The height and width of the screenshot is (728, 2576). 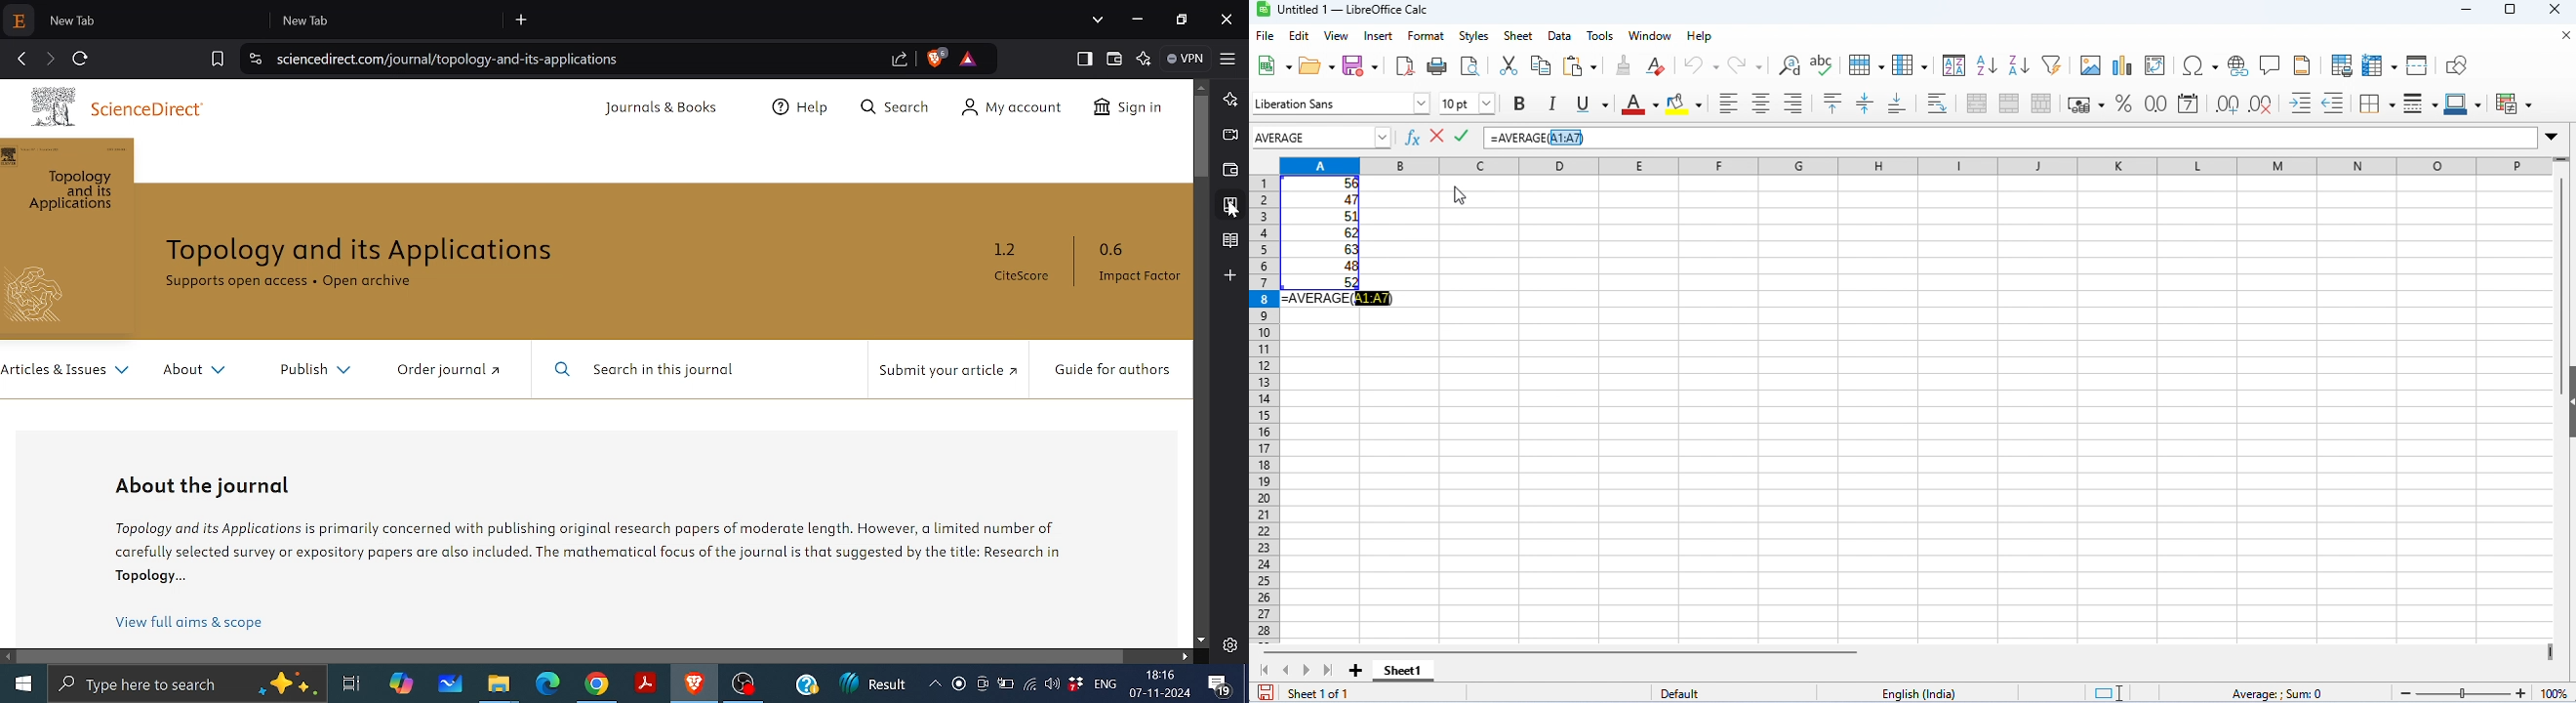 I want to click on edit, so click(x=1300, y=36).